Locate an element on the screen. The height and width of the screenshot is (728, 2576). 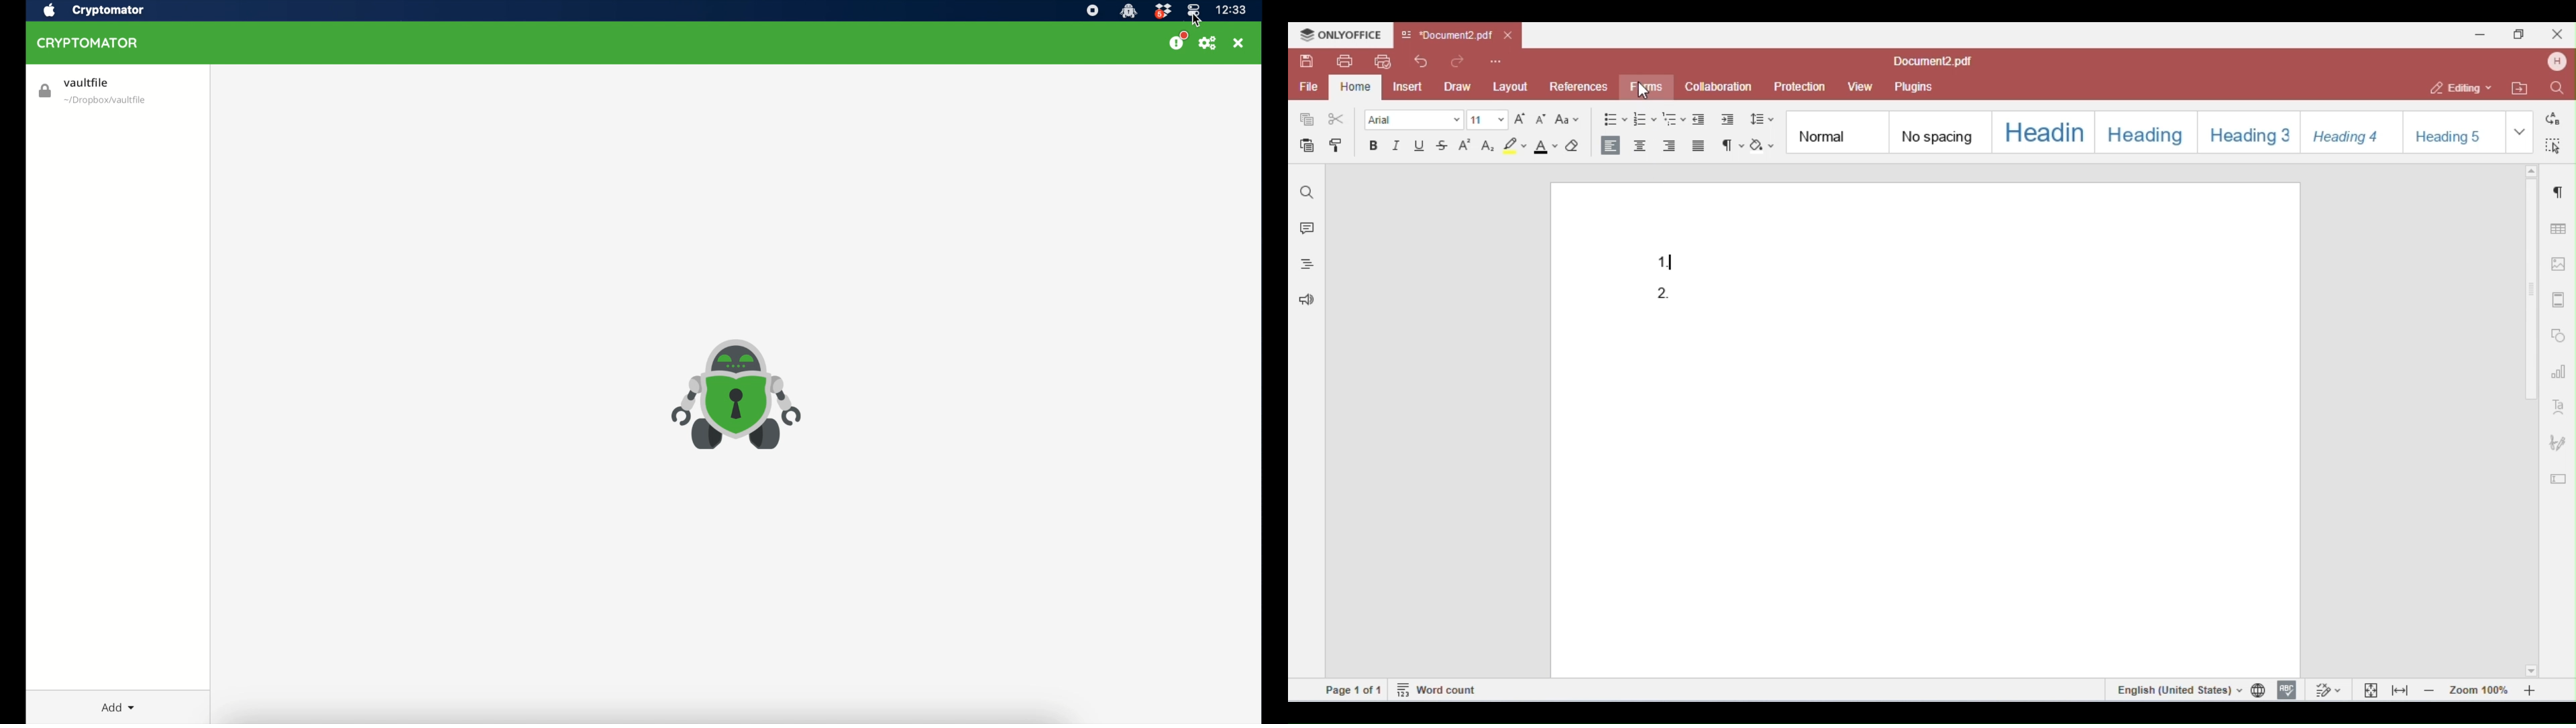
add is located at coordinates (118, 707).